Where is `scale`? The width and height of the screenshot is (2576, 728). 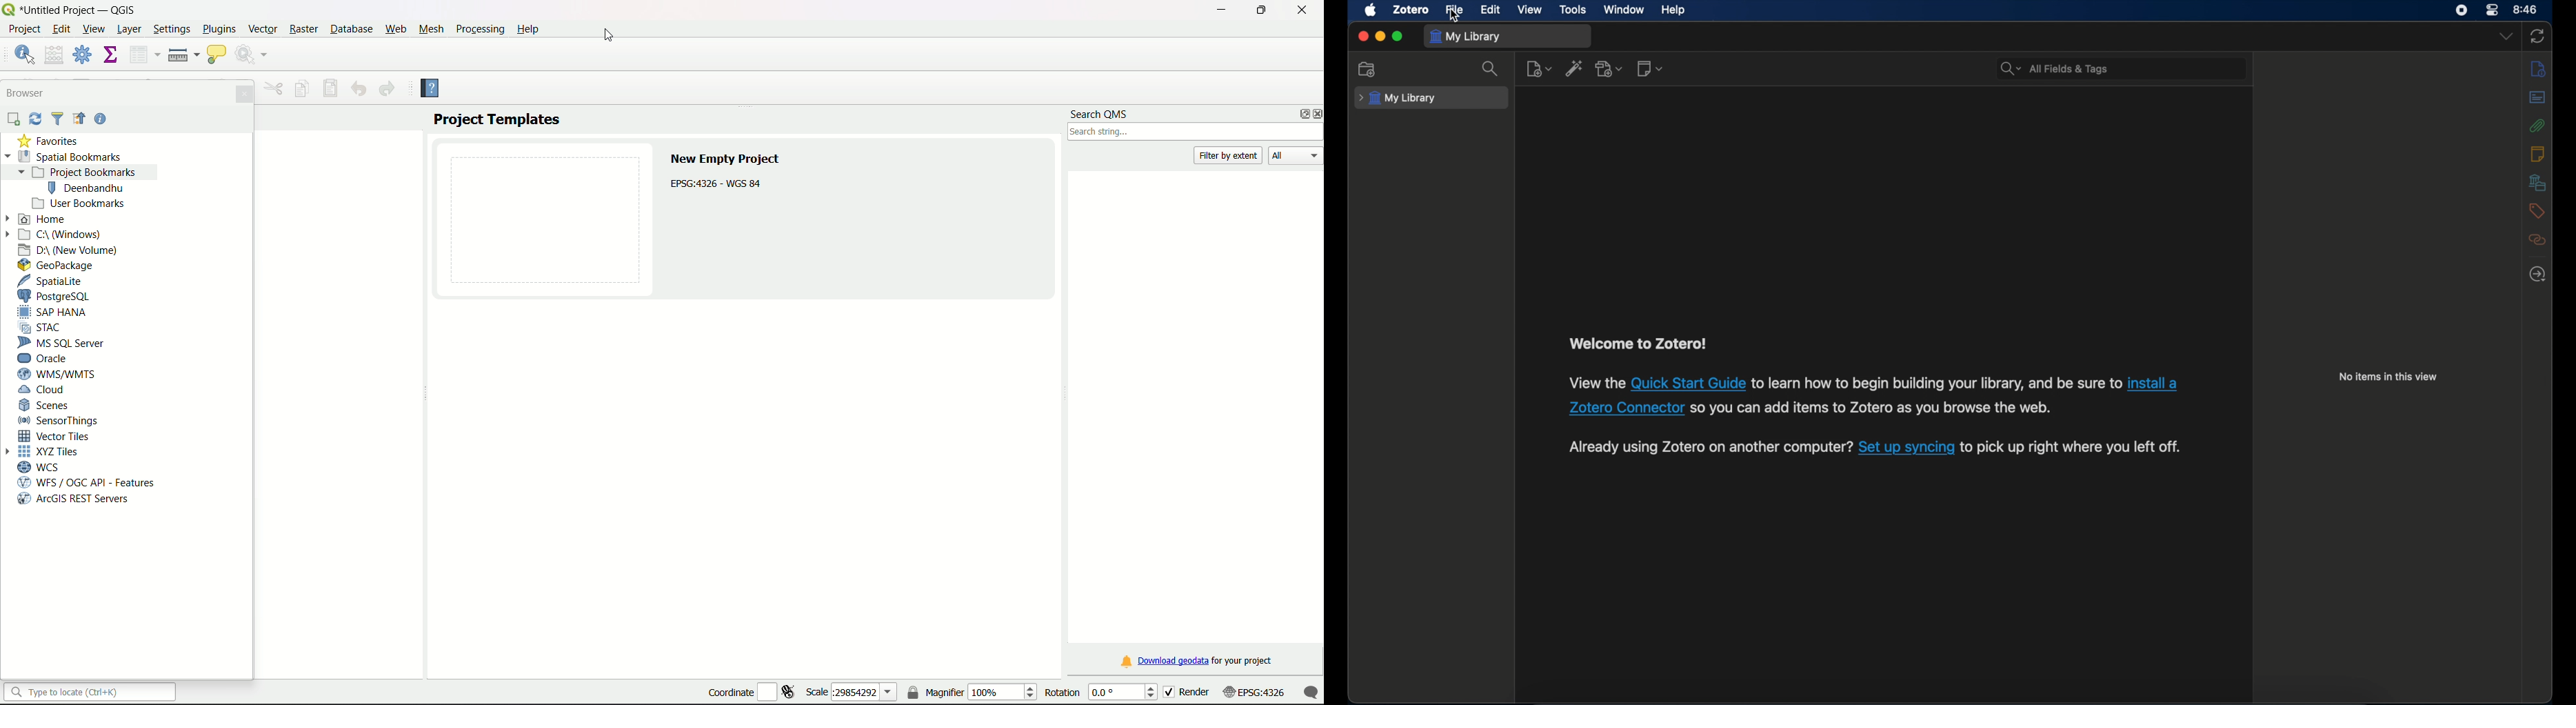
scale is located at coordinates (851, 693).